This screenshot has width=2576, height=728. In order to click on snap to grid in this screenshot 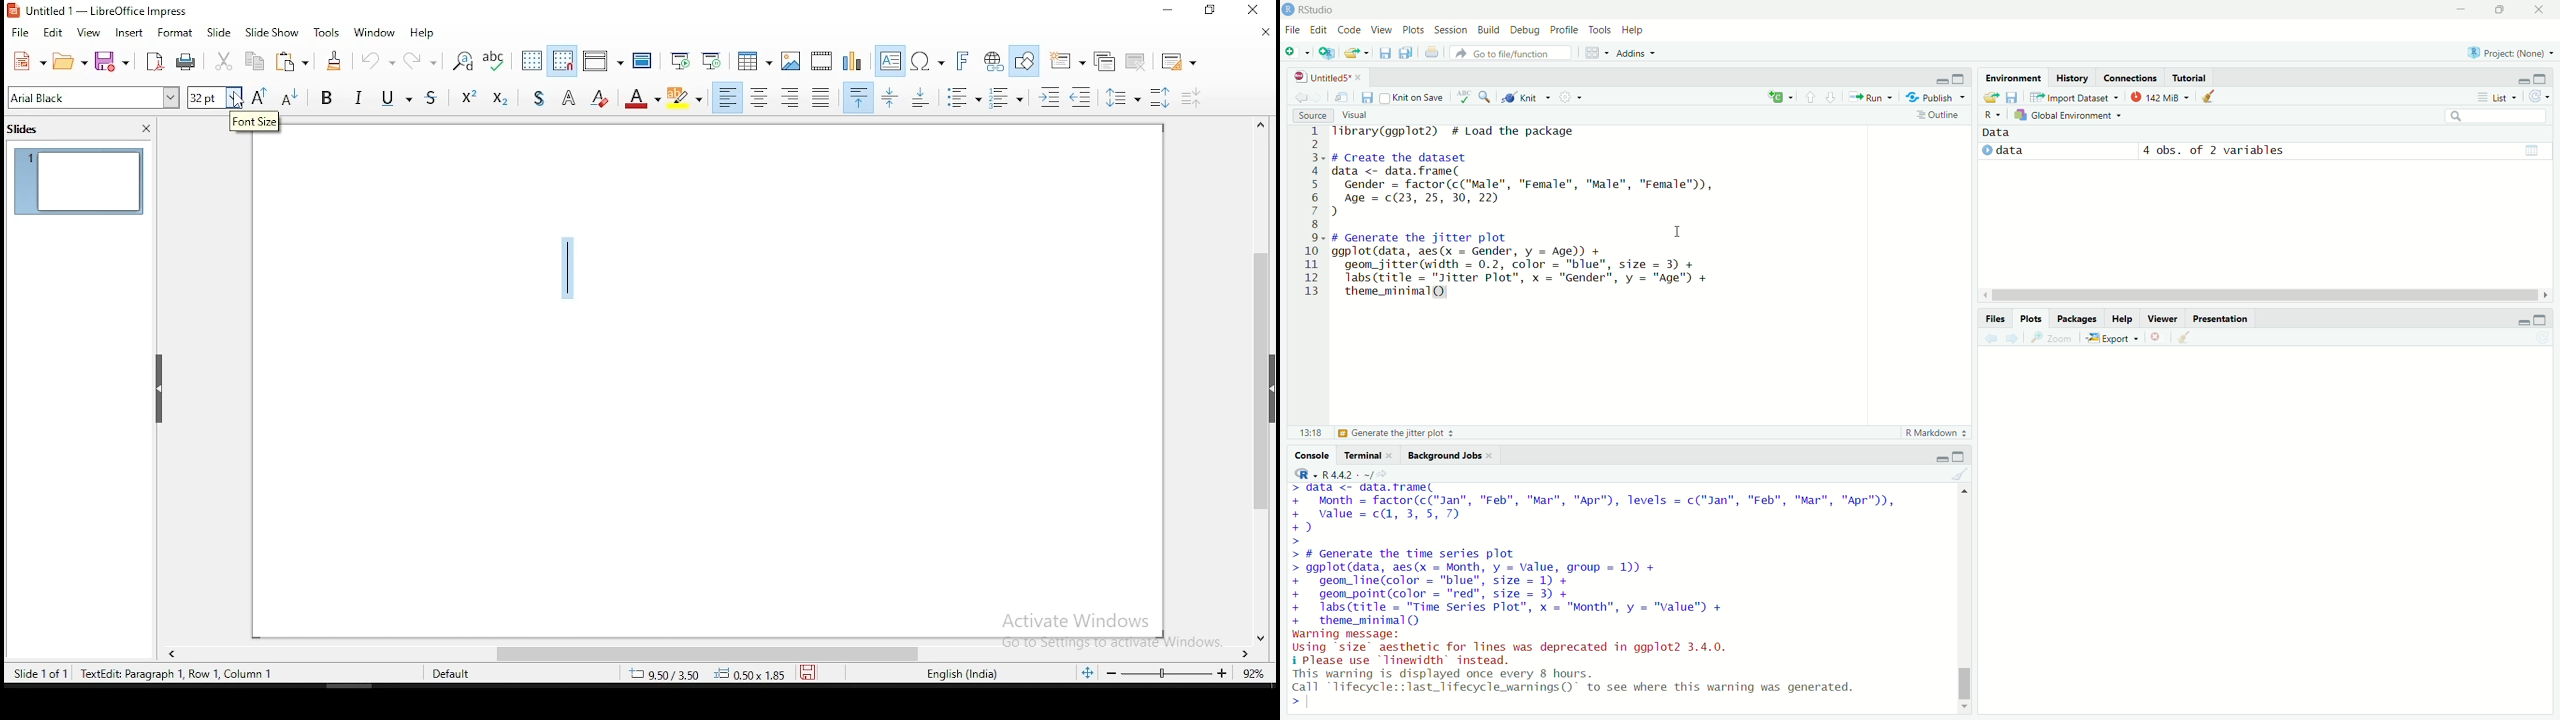, I will do `click(563, 59)`.